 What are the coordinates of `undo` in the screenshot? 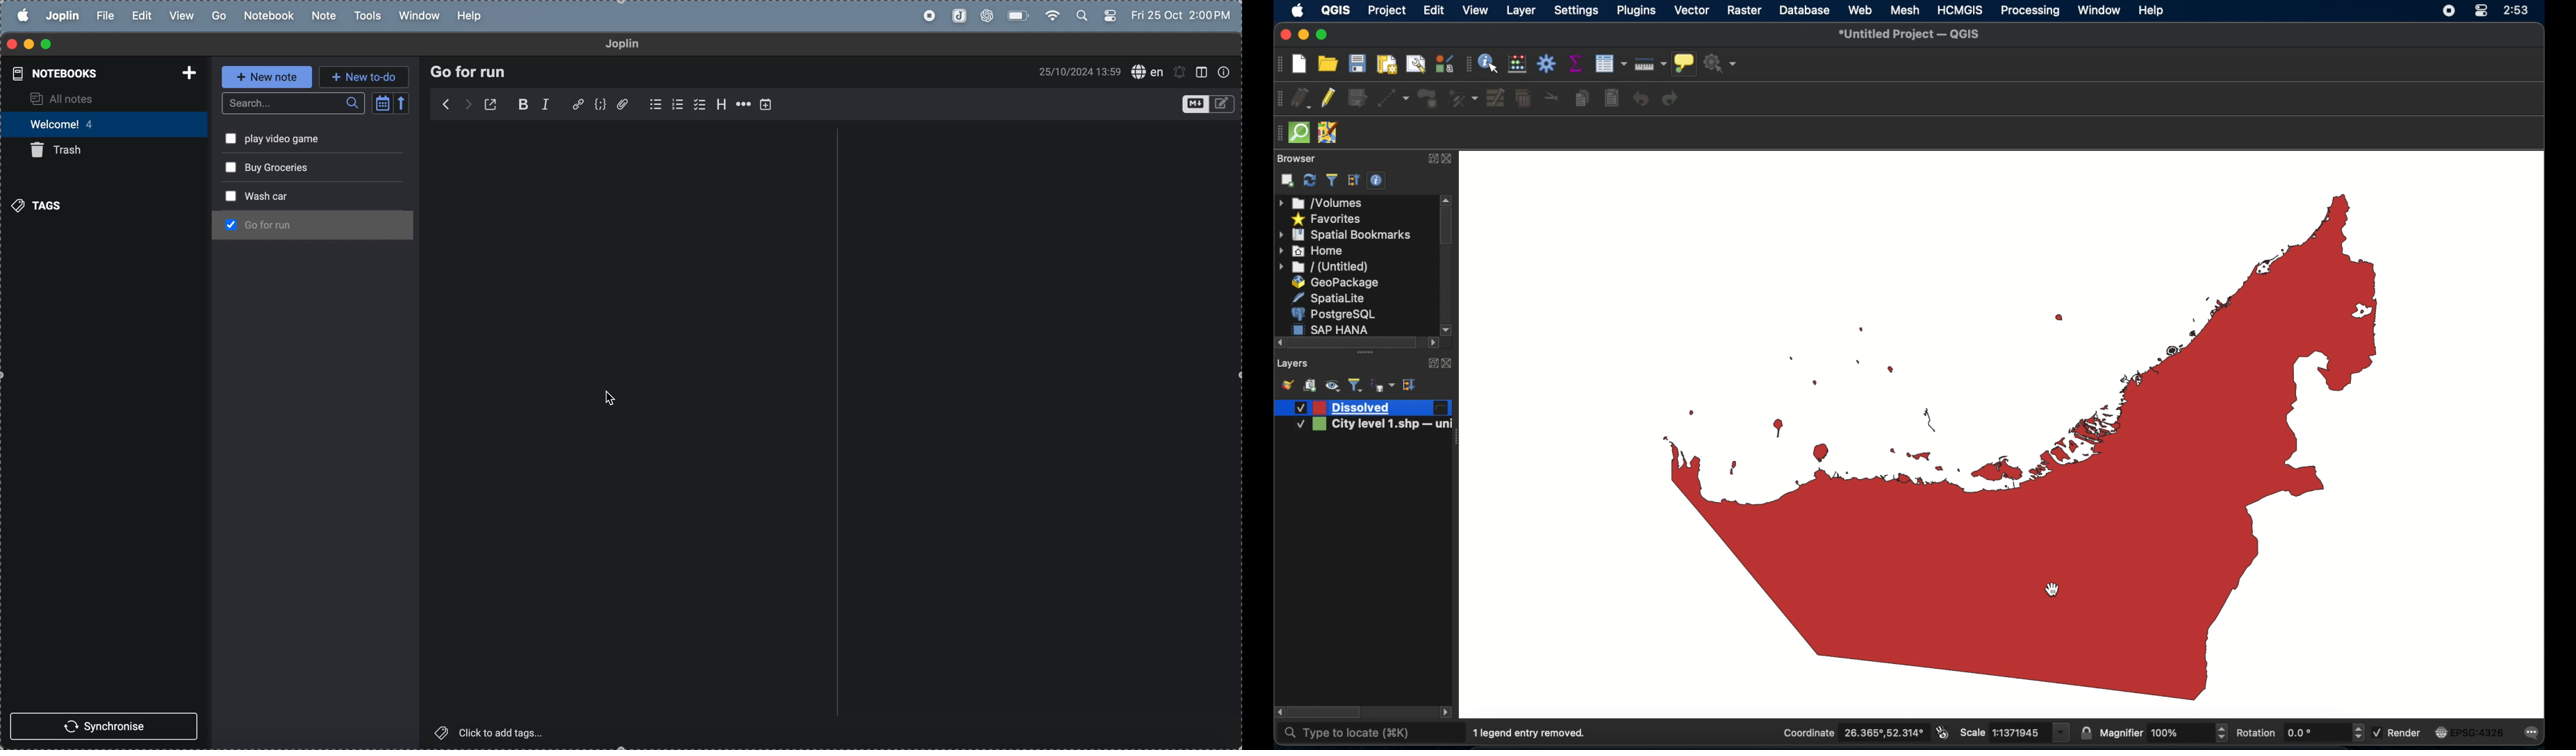 It's located at (1640, 99).